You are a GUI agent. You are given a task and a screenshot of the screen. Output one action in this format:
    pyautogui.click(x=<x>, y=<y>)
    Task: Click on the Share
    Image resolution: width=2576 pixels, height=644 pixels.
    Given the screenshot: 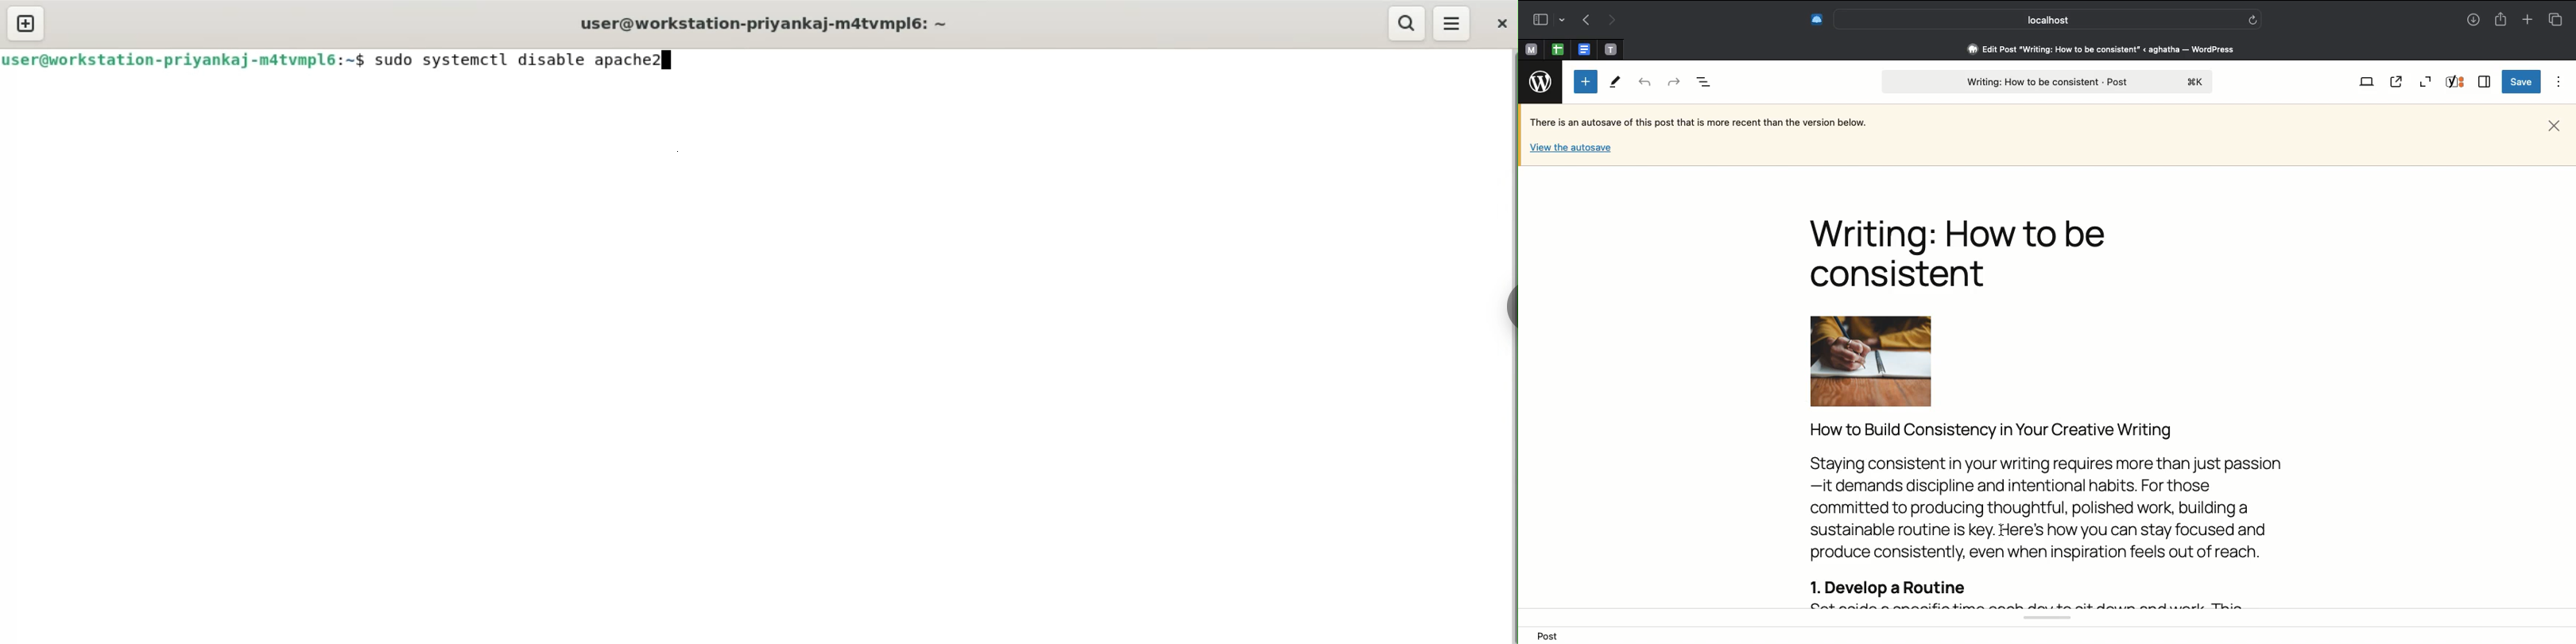 What is the action you would take?
    pyautogui.click(x=2503, y=20)
    